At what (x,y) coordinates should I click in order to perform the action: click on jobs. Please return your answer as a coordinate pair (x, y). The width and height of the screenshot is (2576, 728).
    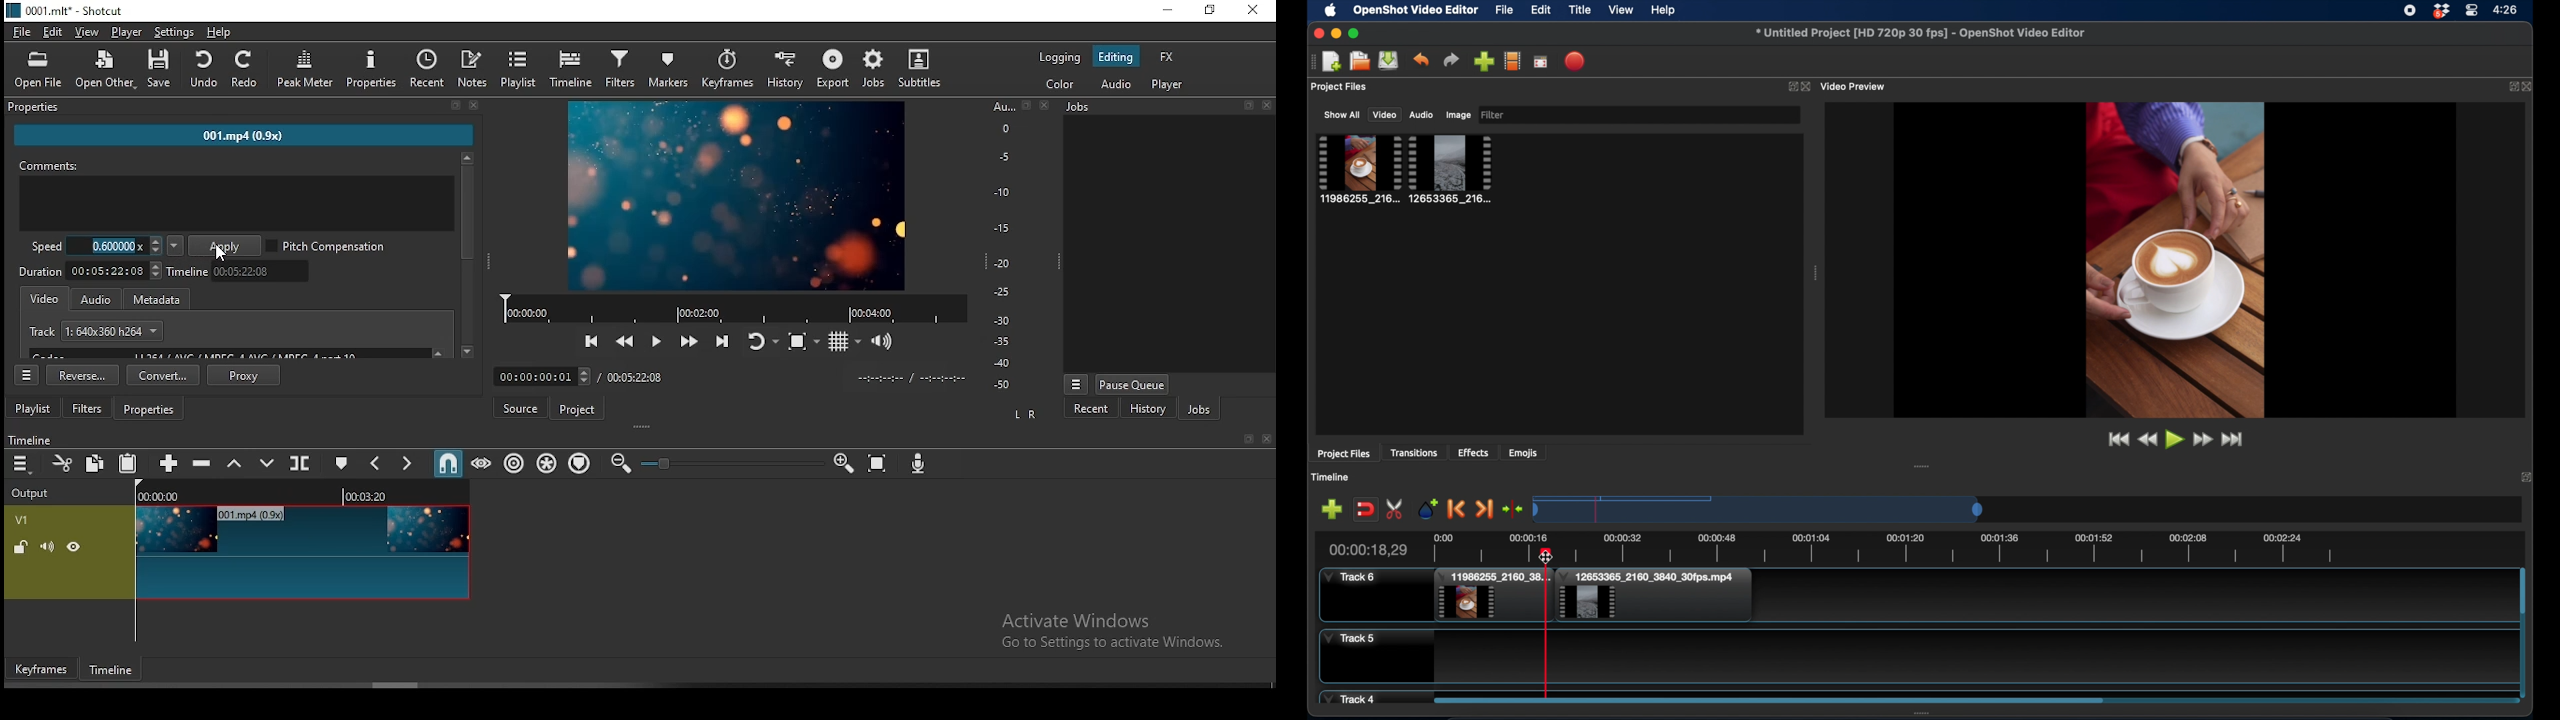
    Looking at the image, I should click on (1167, 108).